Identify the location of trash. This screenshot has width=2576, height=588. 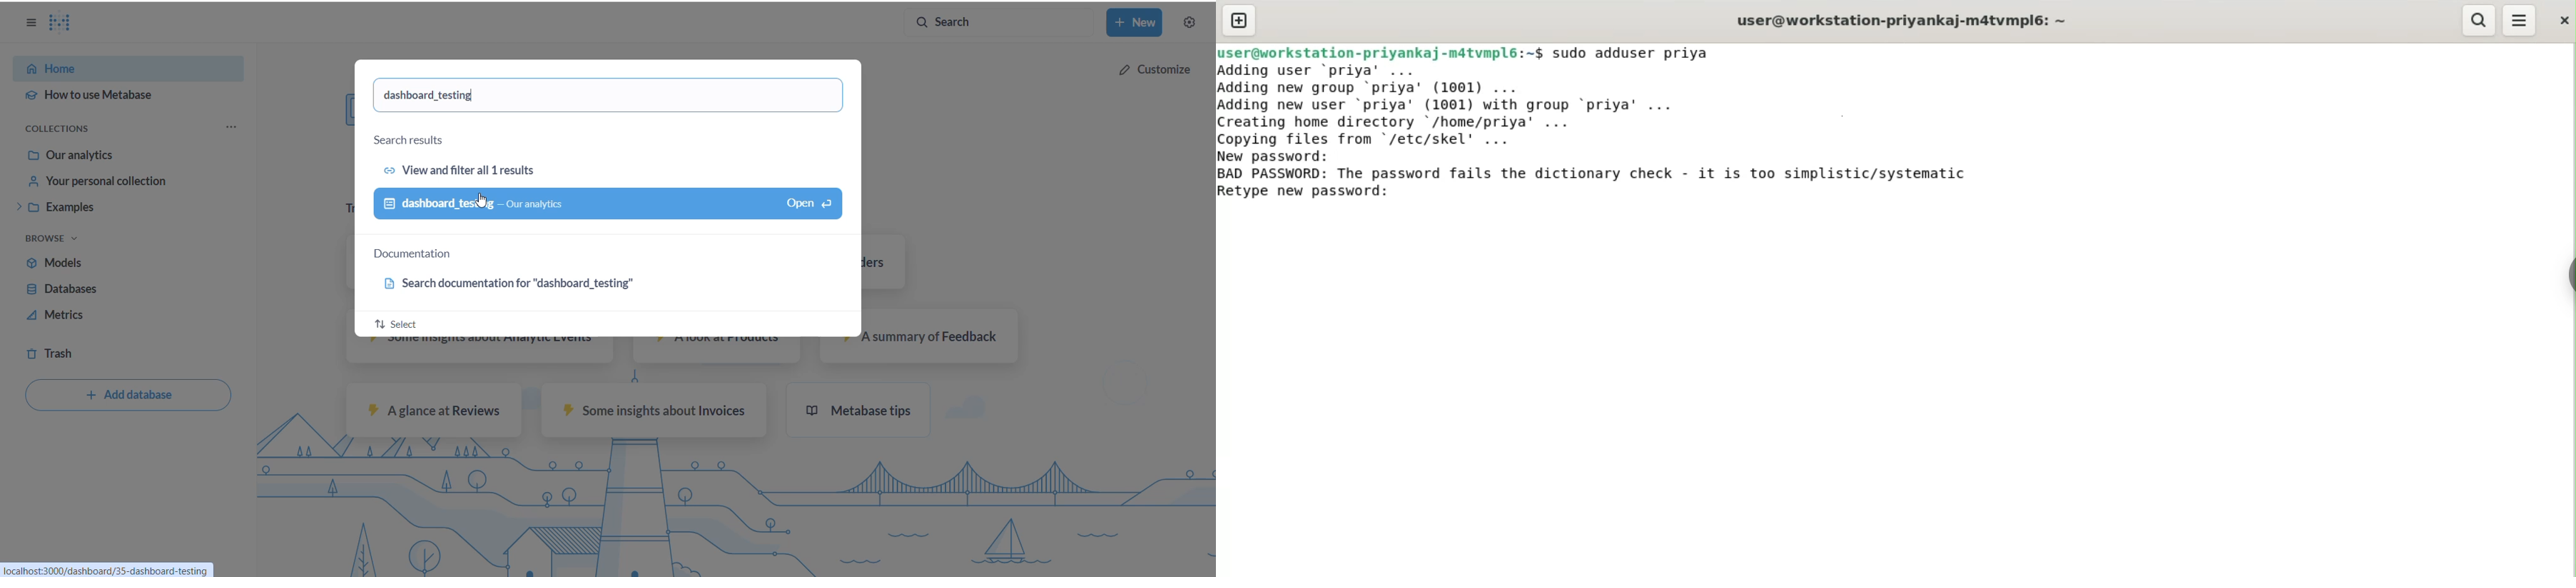
(82, 350).